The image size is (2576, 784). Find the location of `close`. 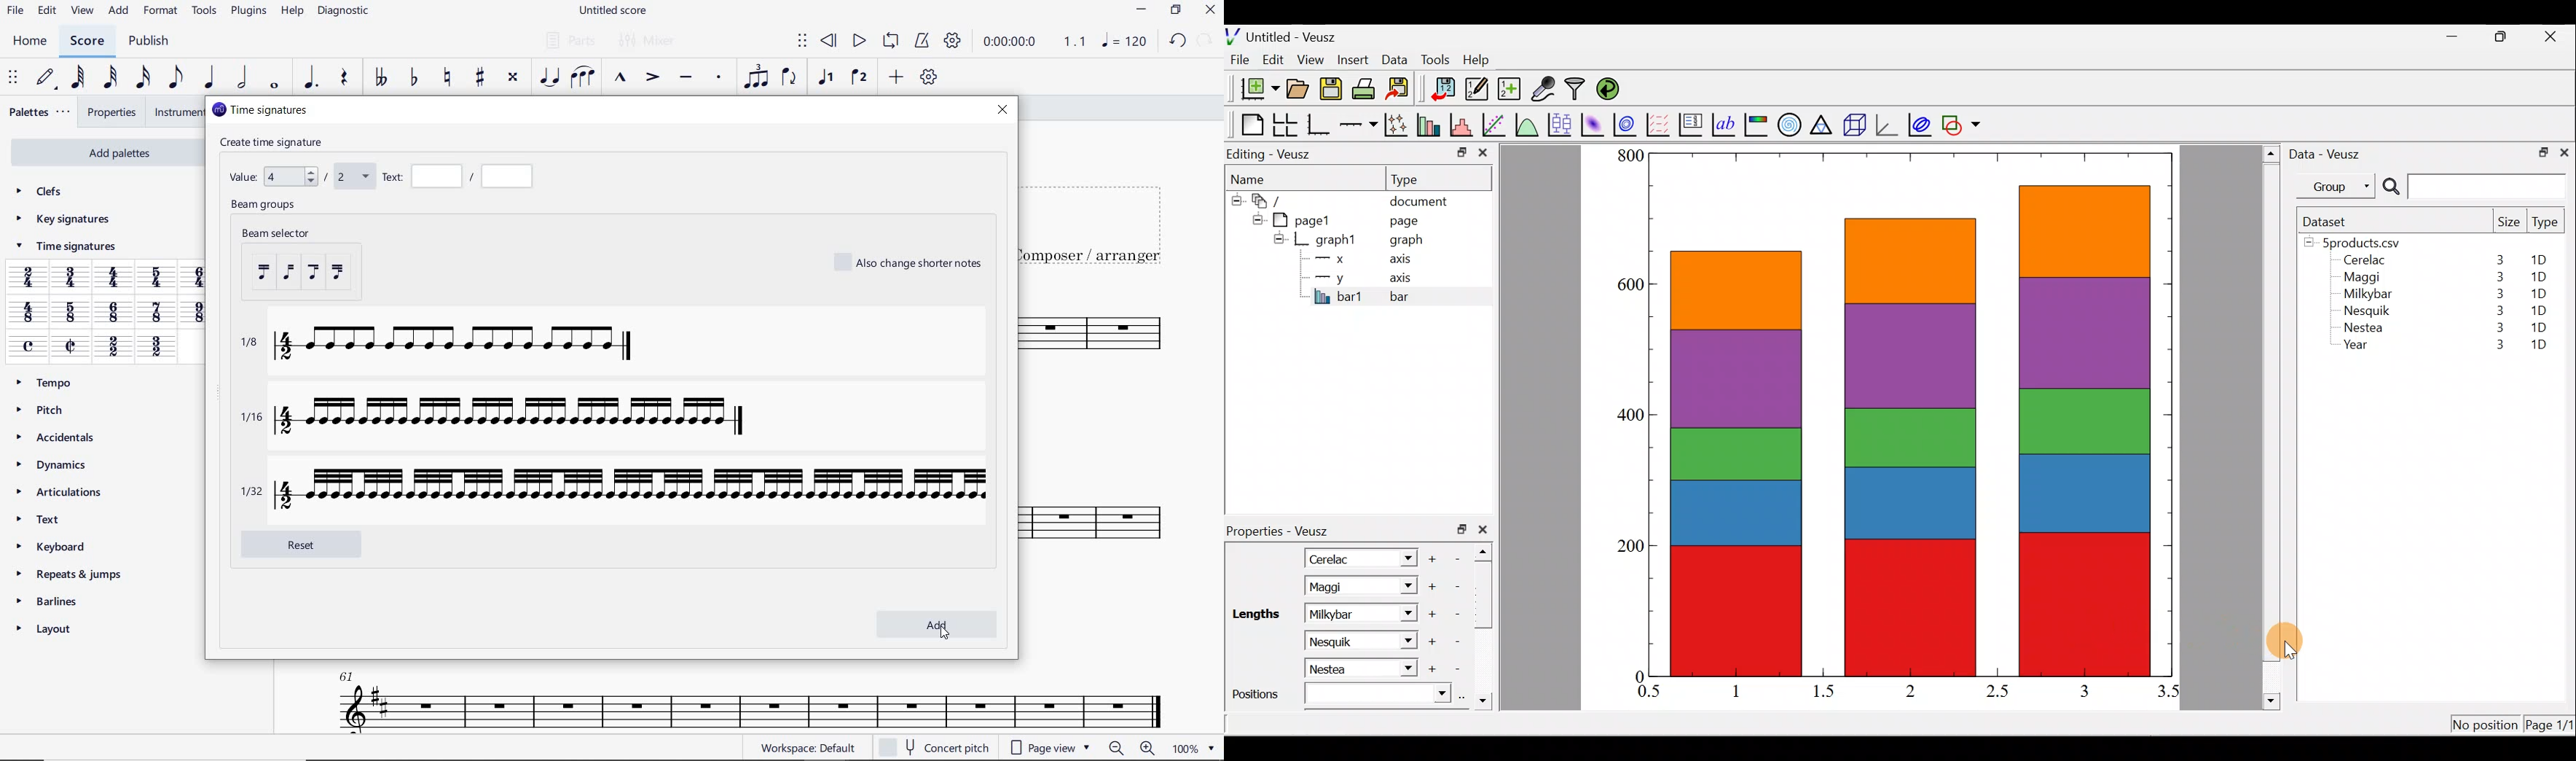

close is located at coordinates (2552, 37).